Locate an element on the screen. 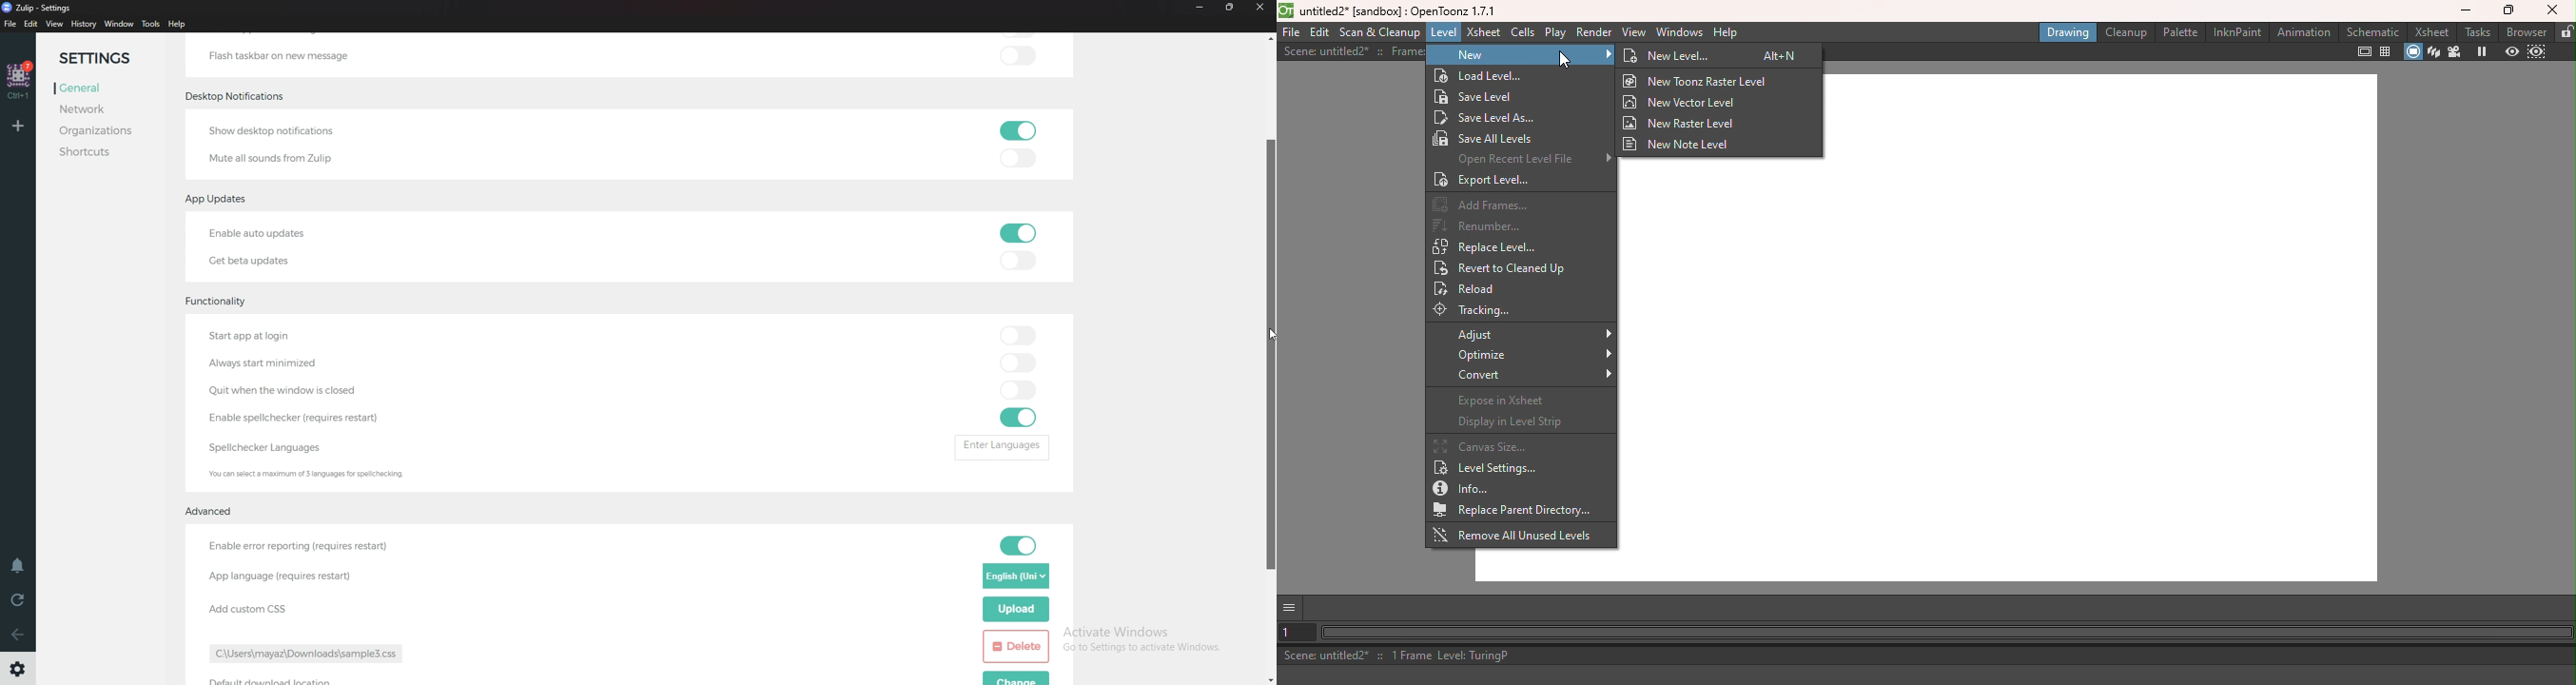 This screenshot has height=700, width=2576. Shortcuts is located at coordinates (96, 152).